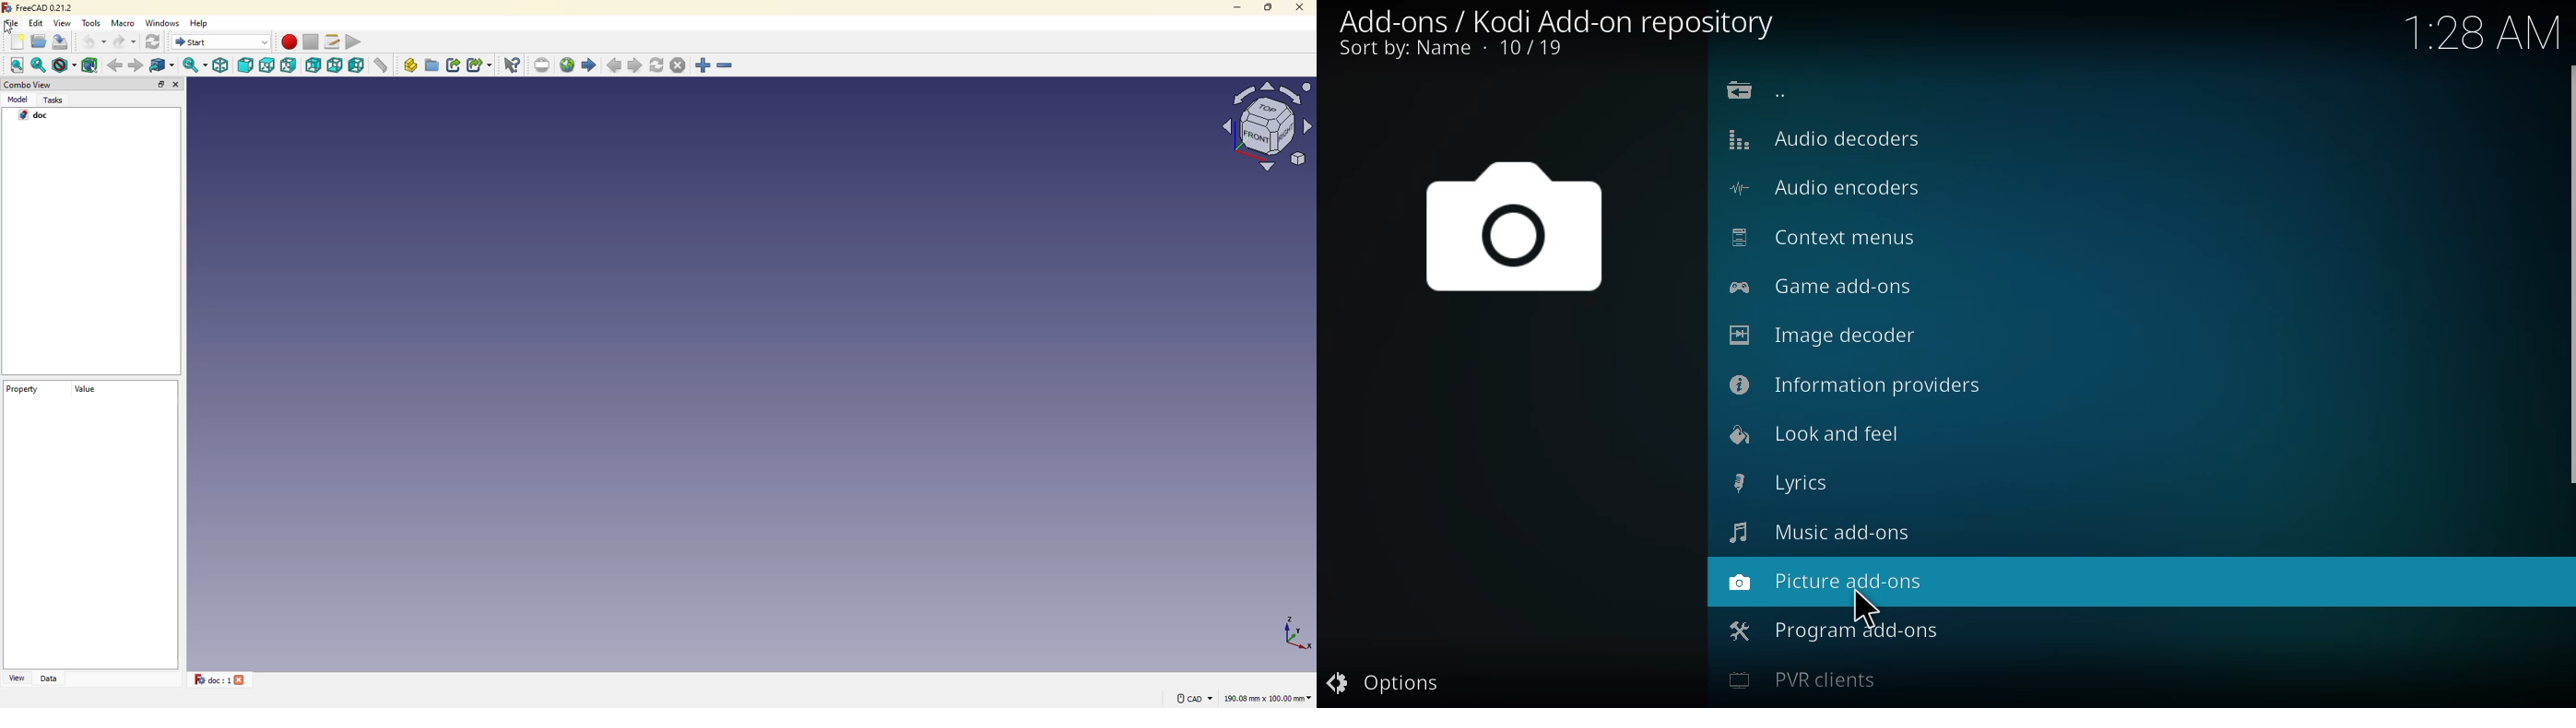  Describe the element at coordinates (1828, 285) in the screenshot. I see `game add ons` at that location.